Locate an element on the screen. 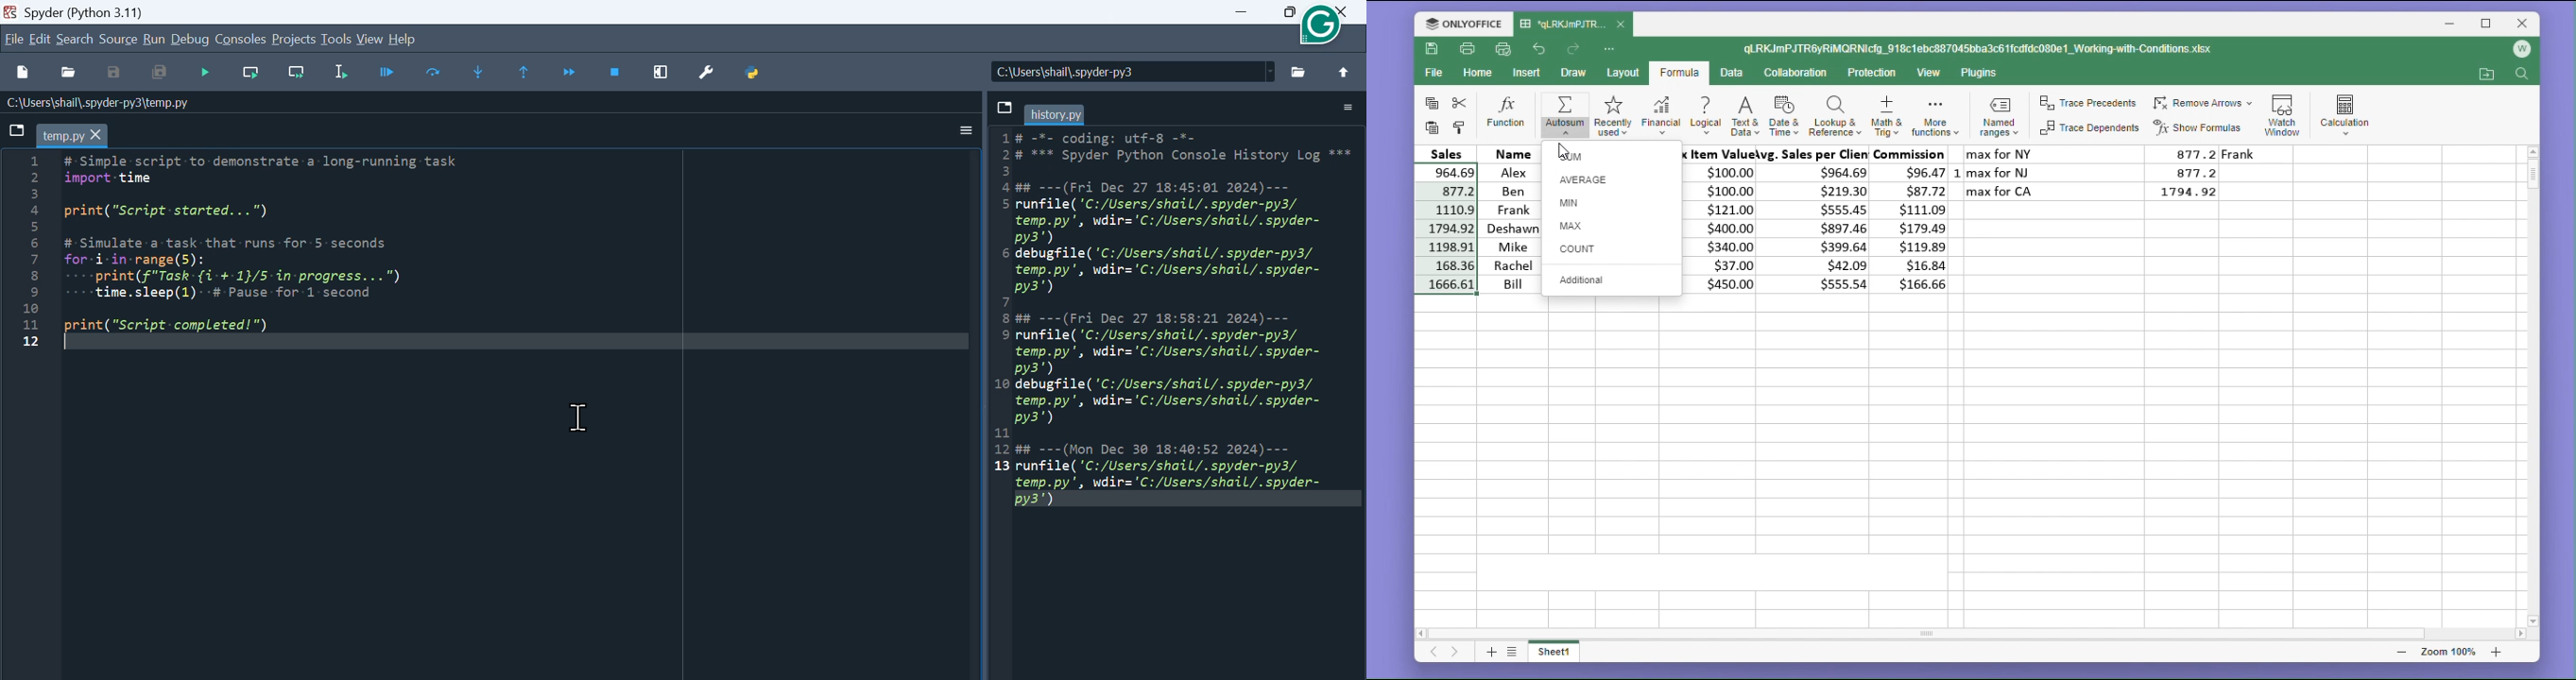  quick print is located at coordinates (1504, 50).